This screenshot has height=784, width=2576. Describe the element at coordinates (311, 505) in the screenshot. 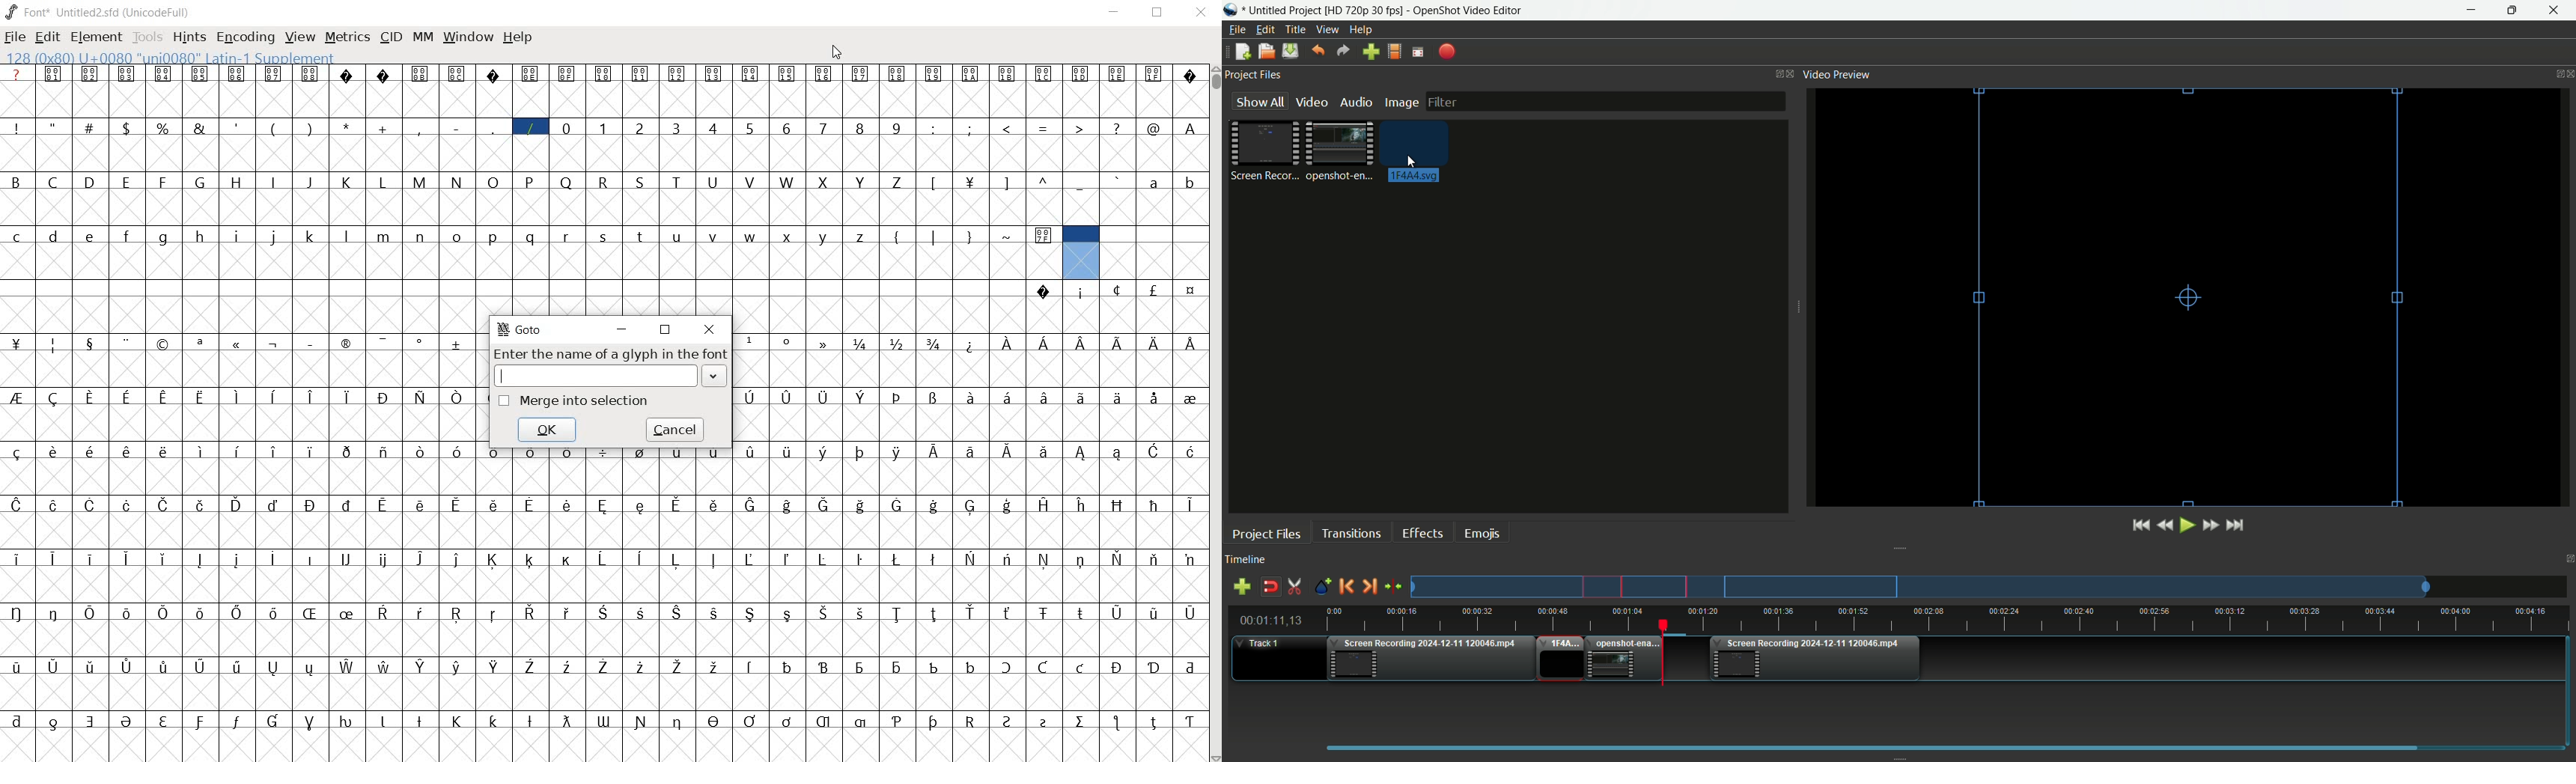

I see `Symbol` at that location.